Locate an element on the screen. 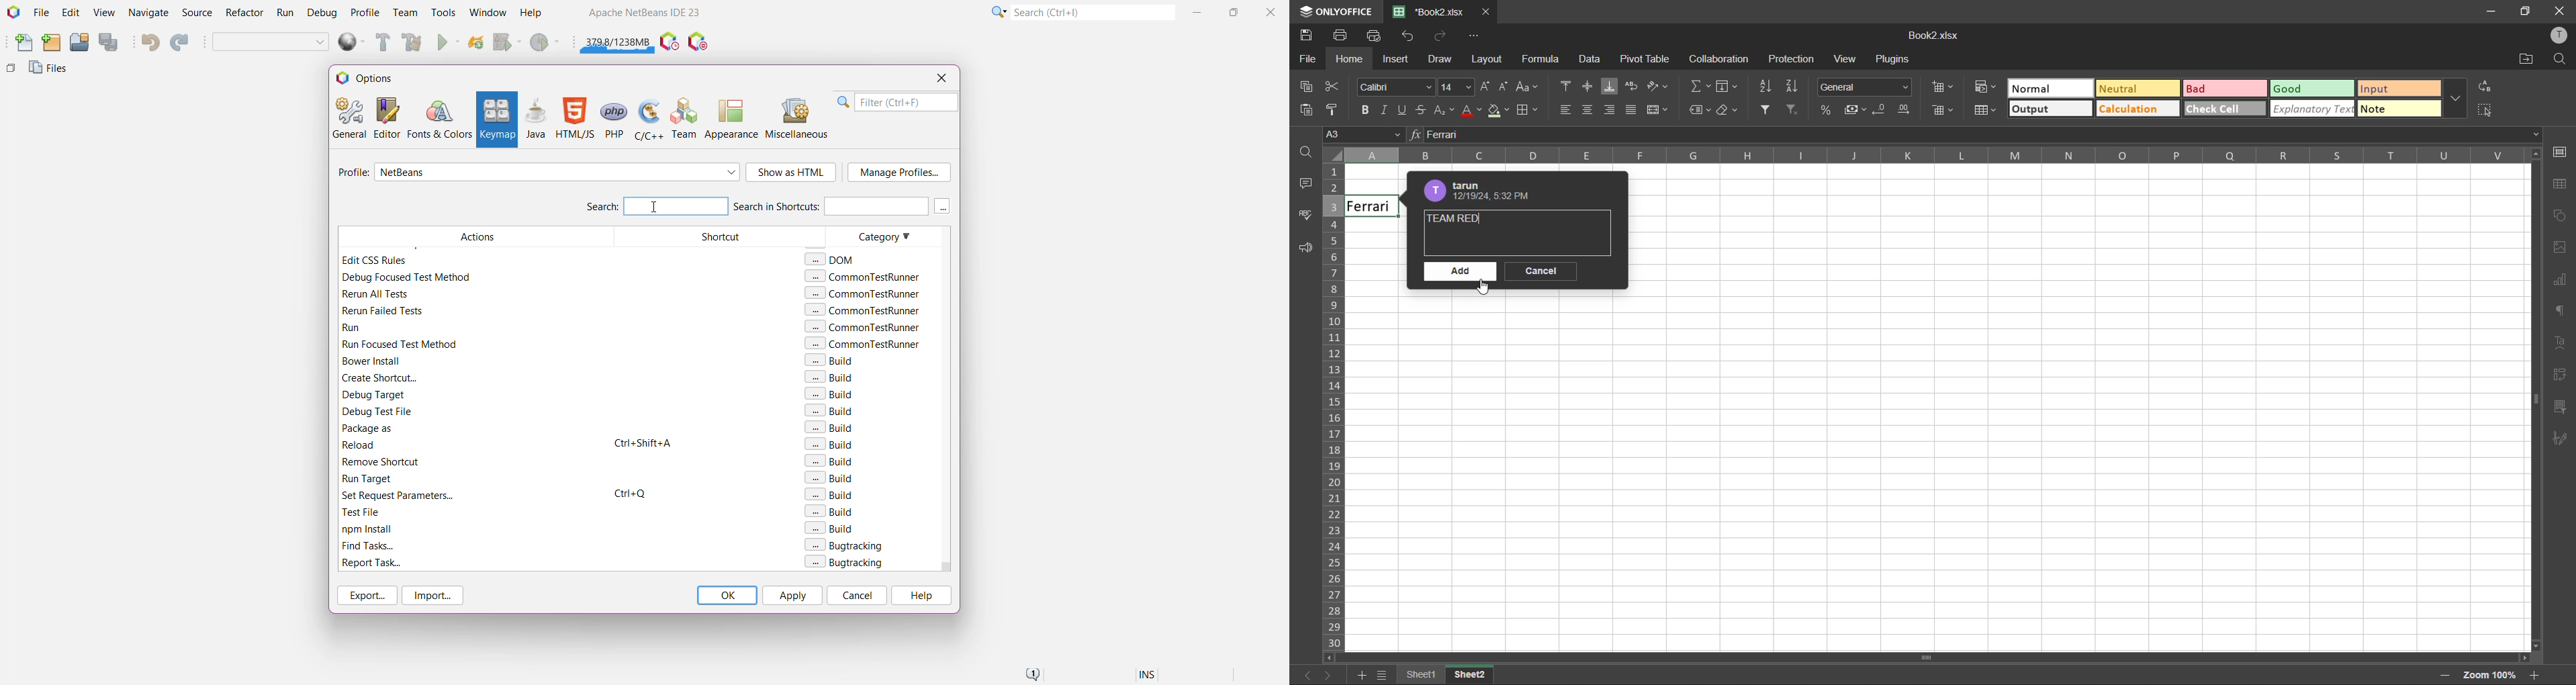 The width and height of the screenshot is (2576, 700). input is located at coordinates (2400, 90).